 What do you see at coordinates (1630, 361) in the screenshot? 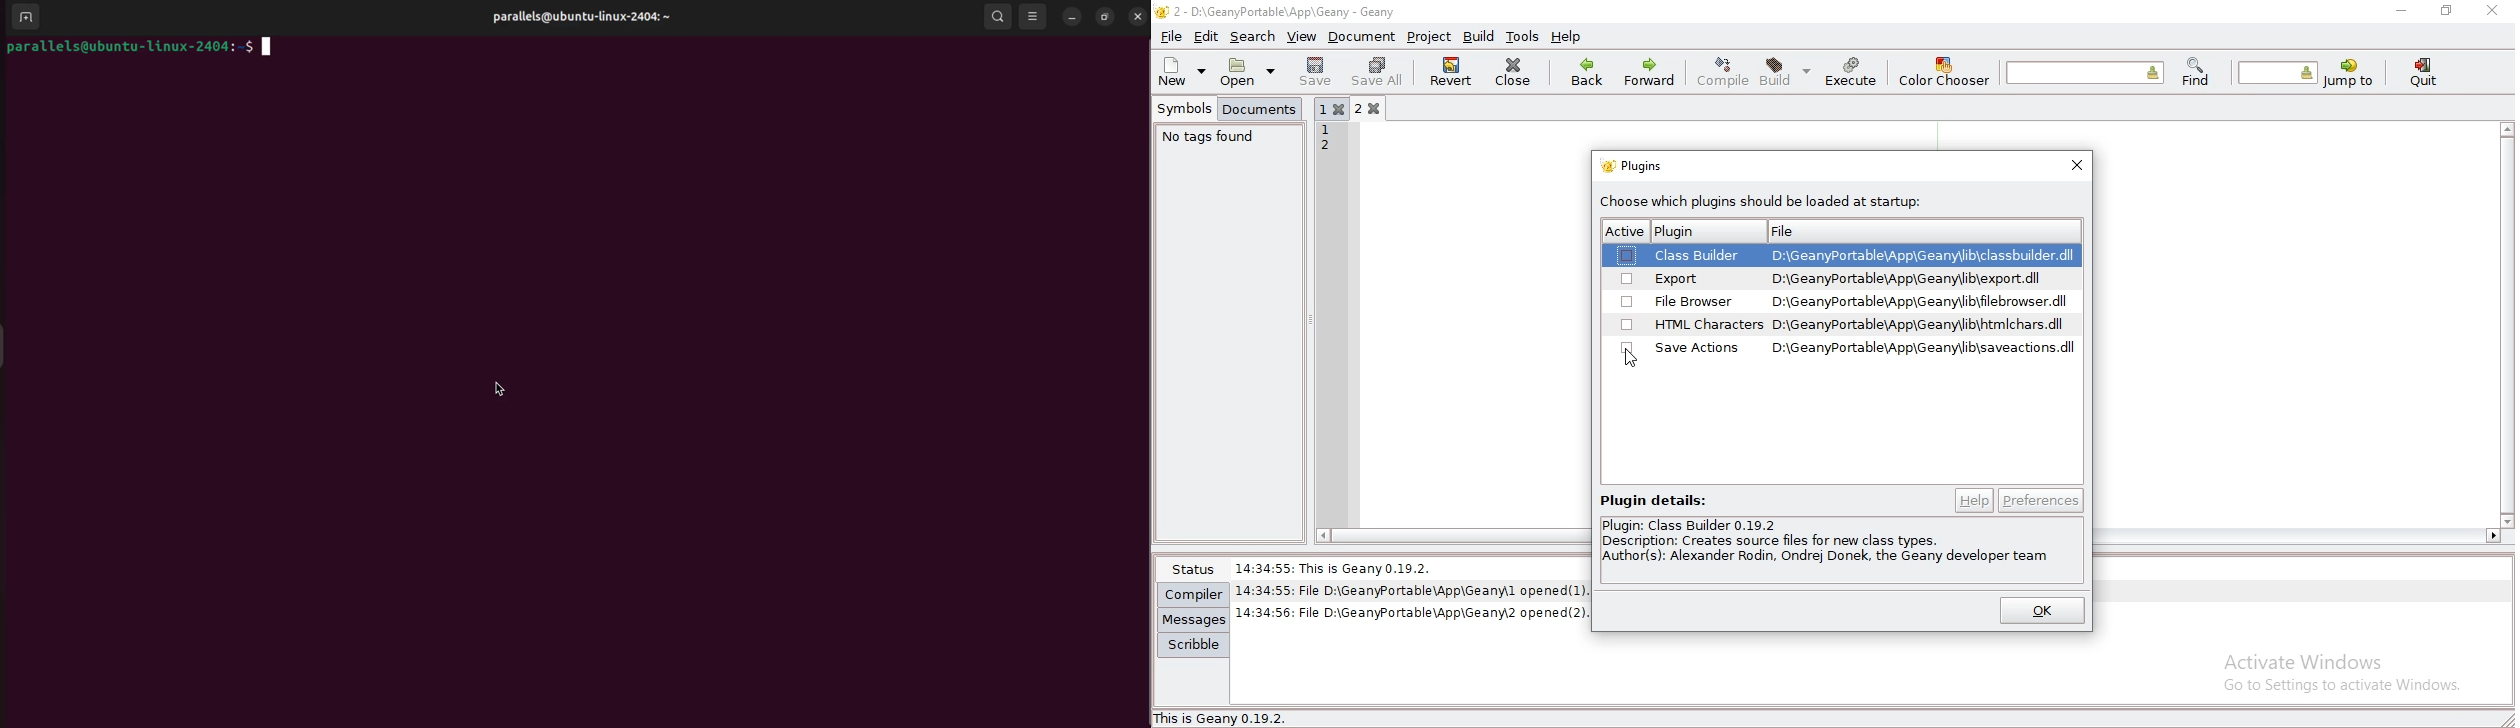
I see `cursor` at bounding box center [1630, 361].